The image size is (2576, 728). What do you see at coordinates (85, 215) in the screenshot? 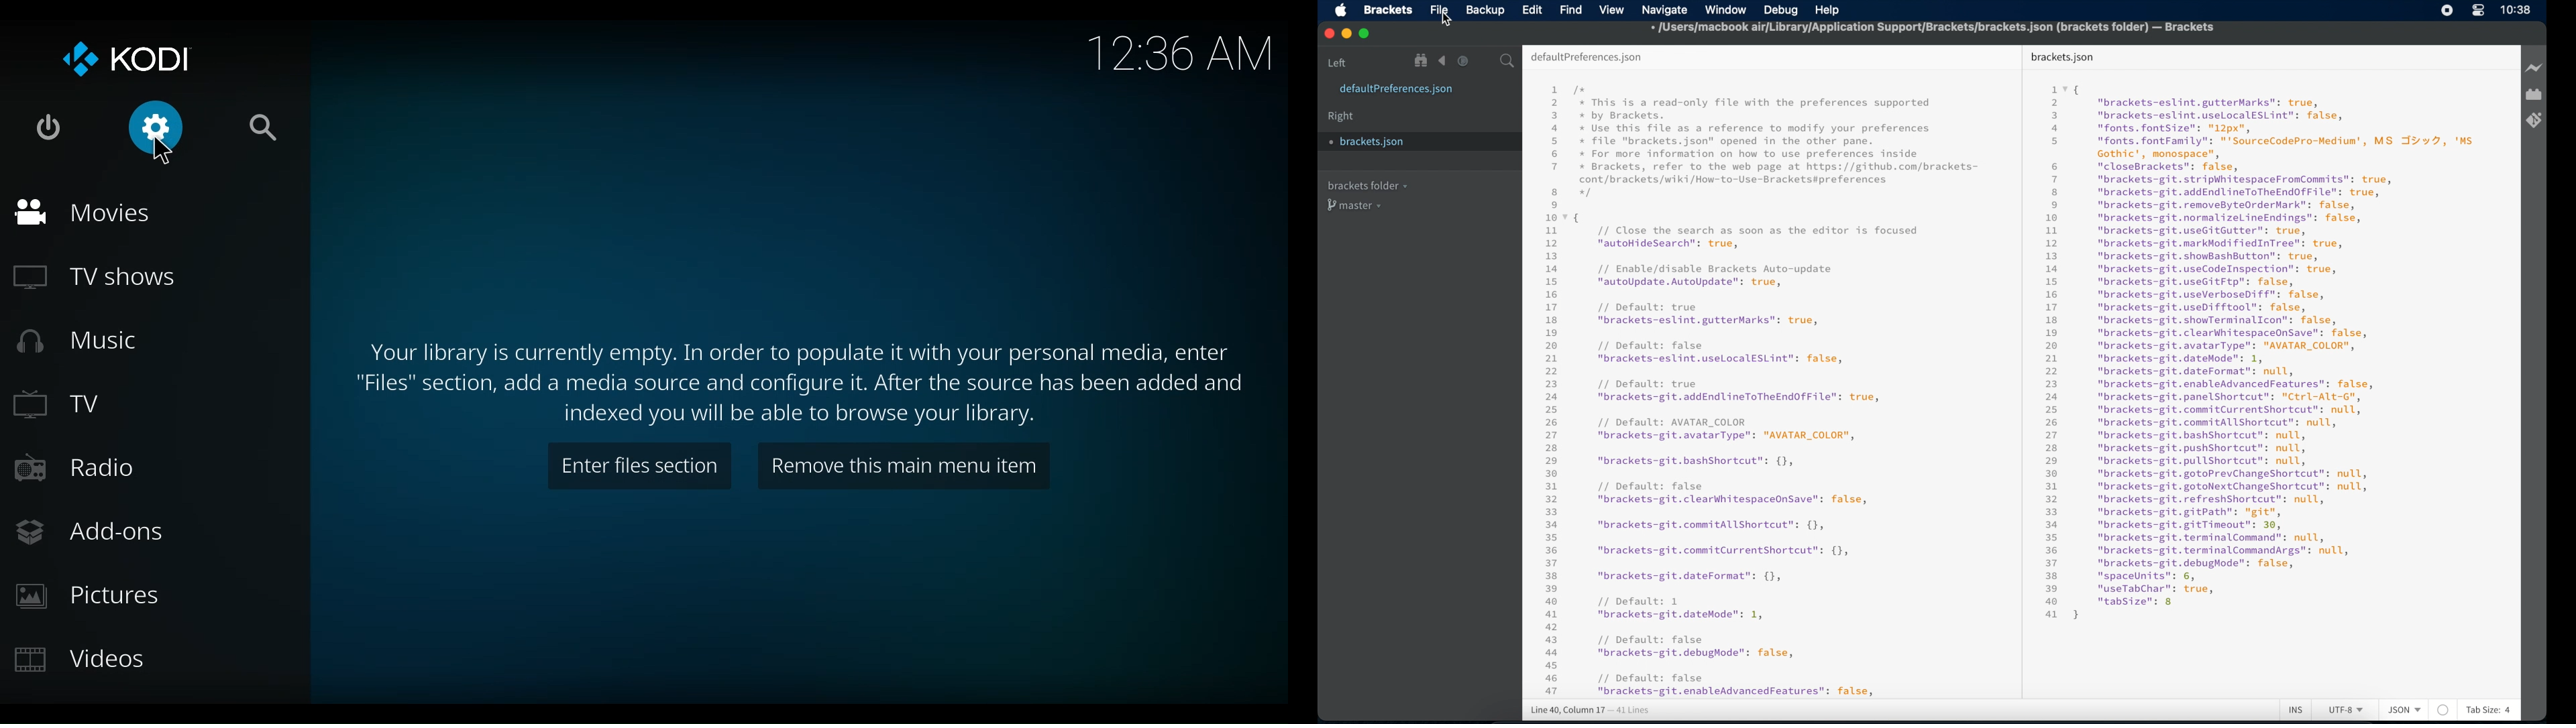
I see `Movies` at bounding box center [85, 215].